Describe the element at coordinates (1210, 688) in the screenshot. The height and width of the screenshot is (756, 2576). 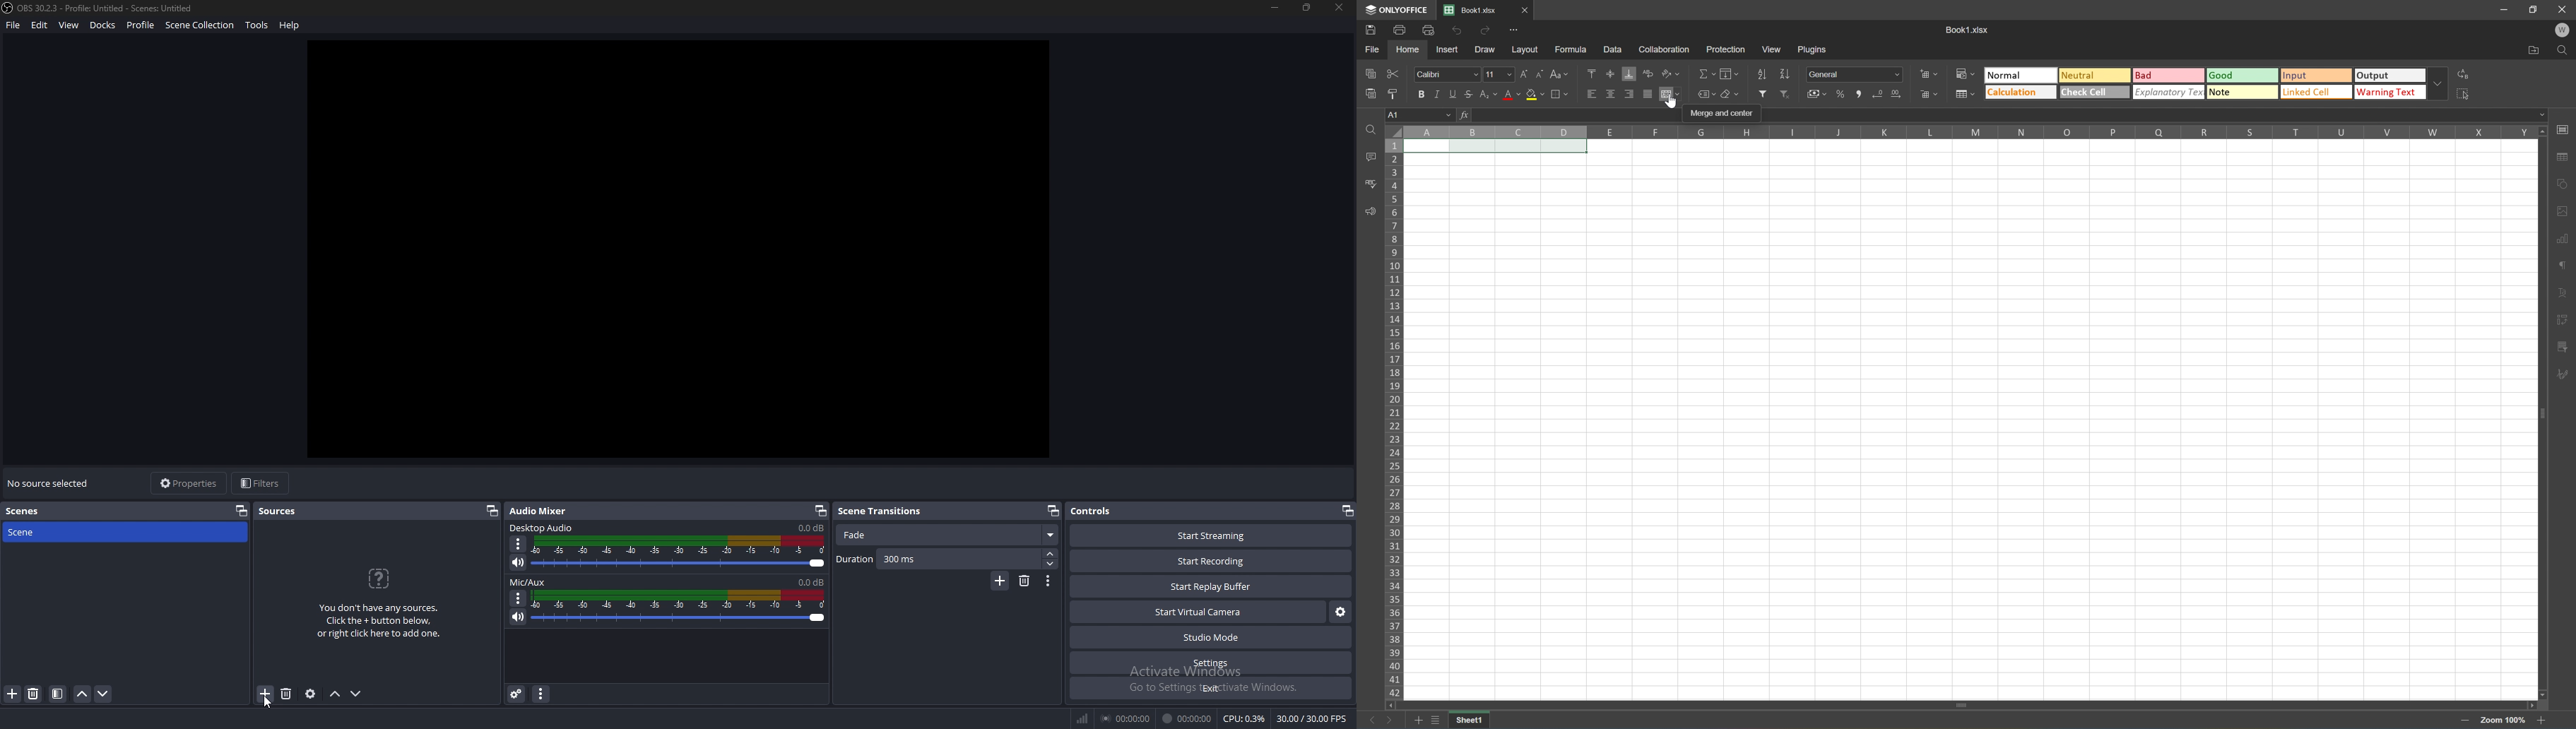
I see `exit` at that location.